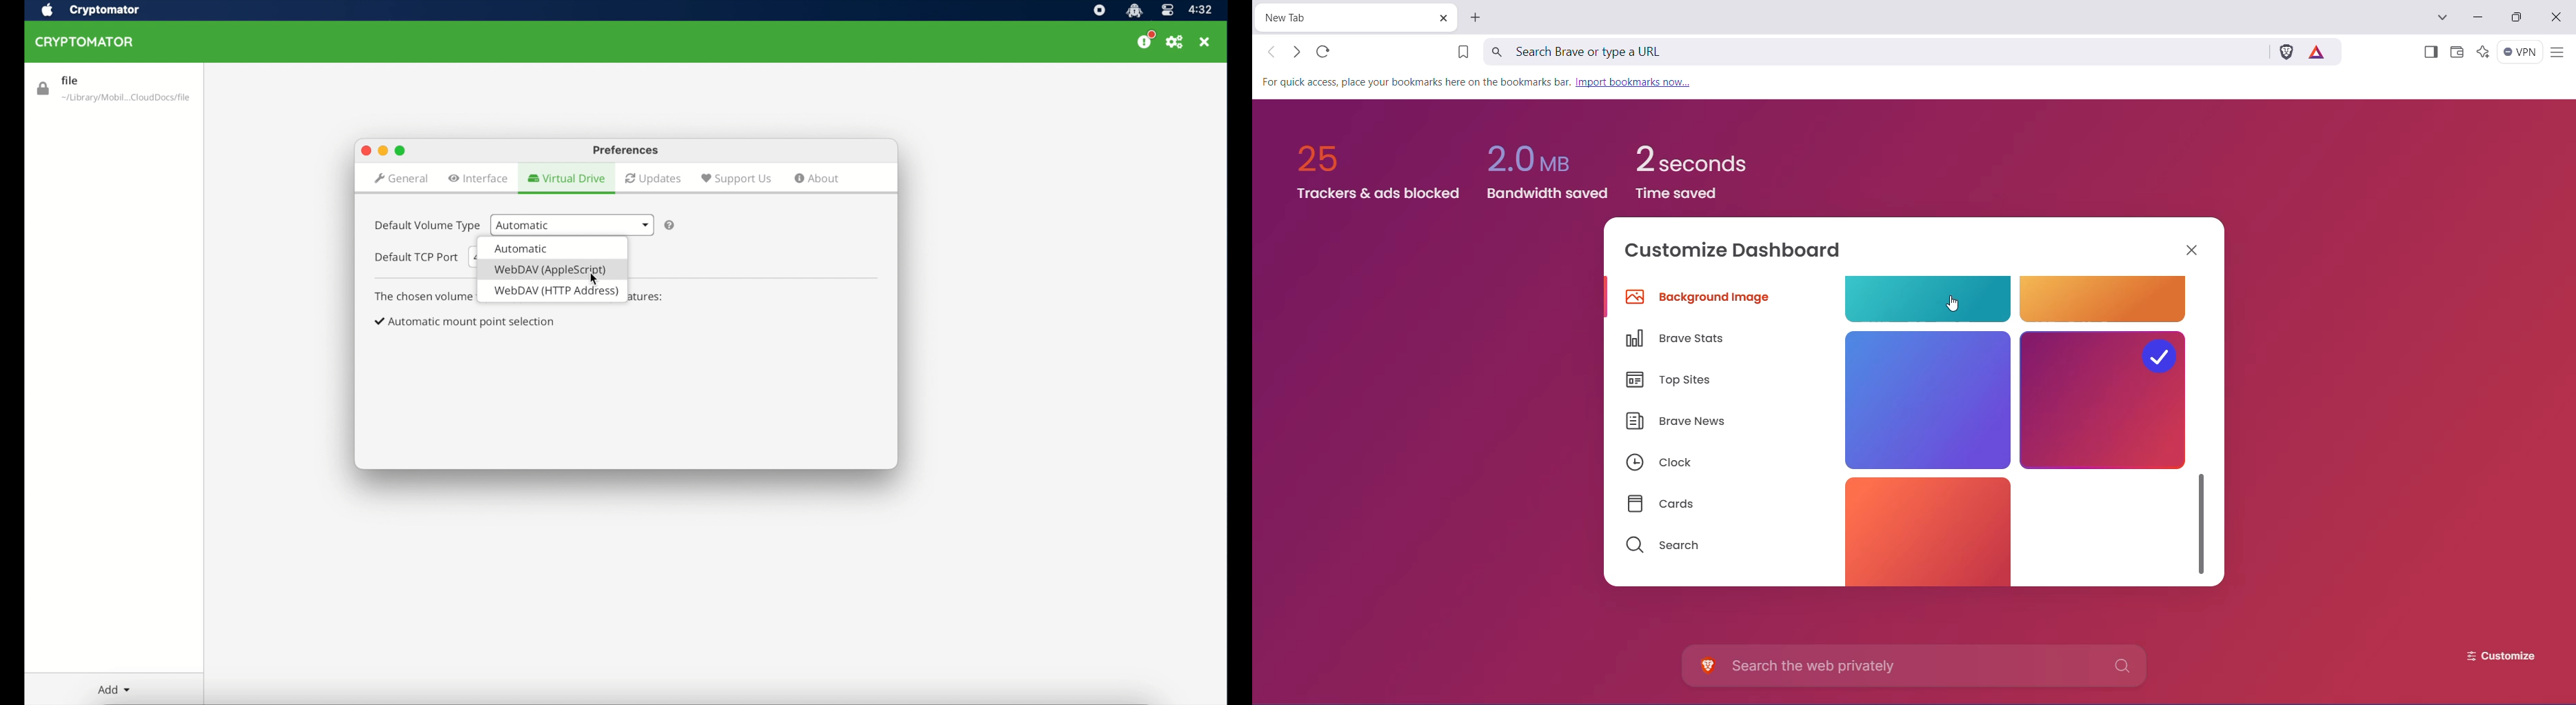 The height and width of the screenshot is (728, 2576). What do you see at coordinates (1701, 299) in the screenshot?
I see `Background Image` at bounding box center [1701, 299].